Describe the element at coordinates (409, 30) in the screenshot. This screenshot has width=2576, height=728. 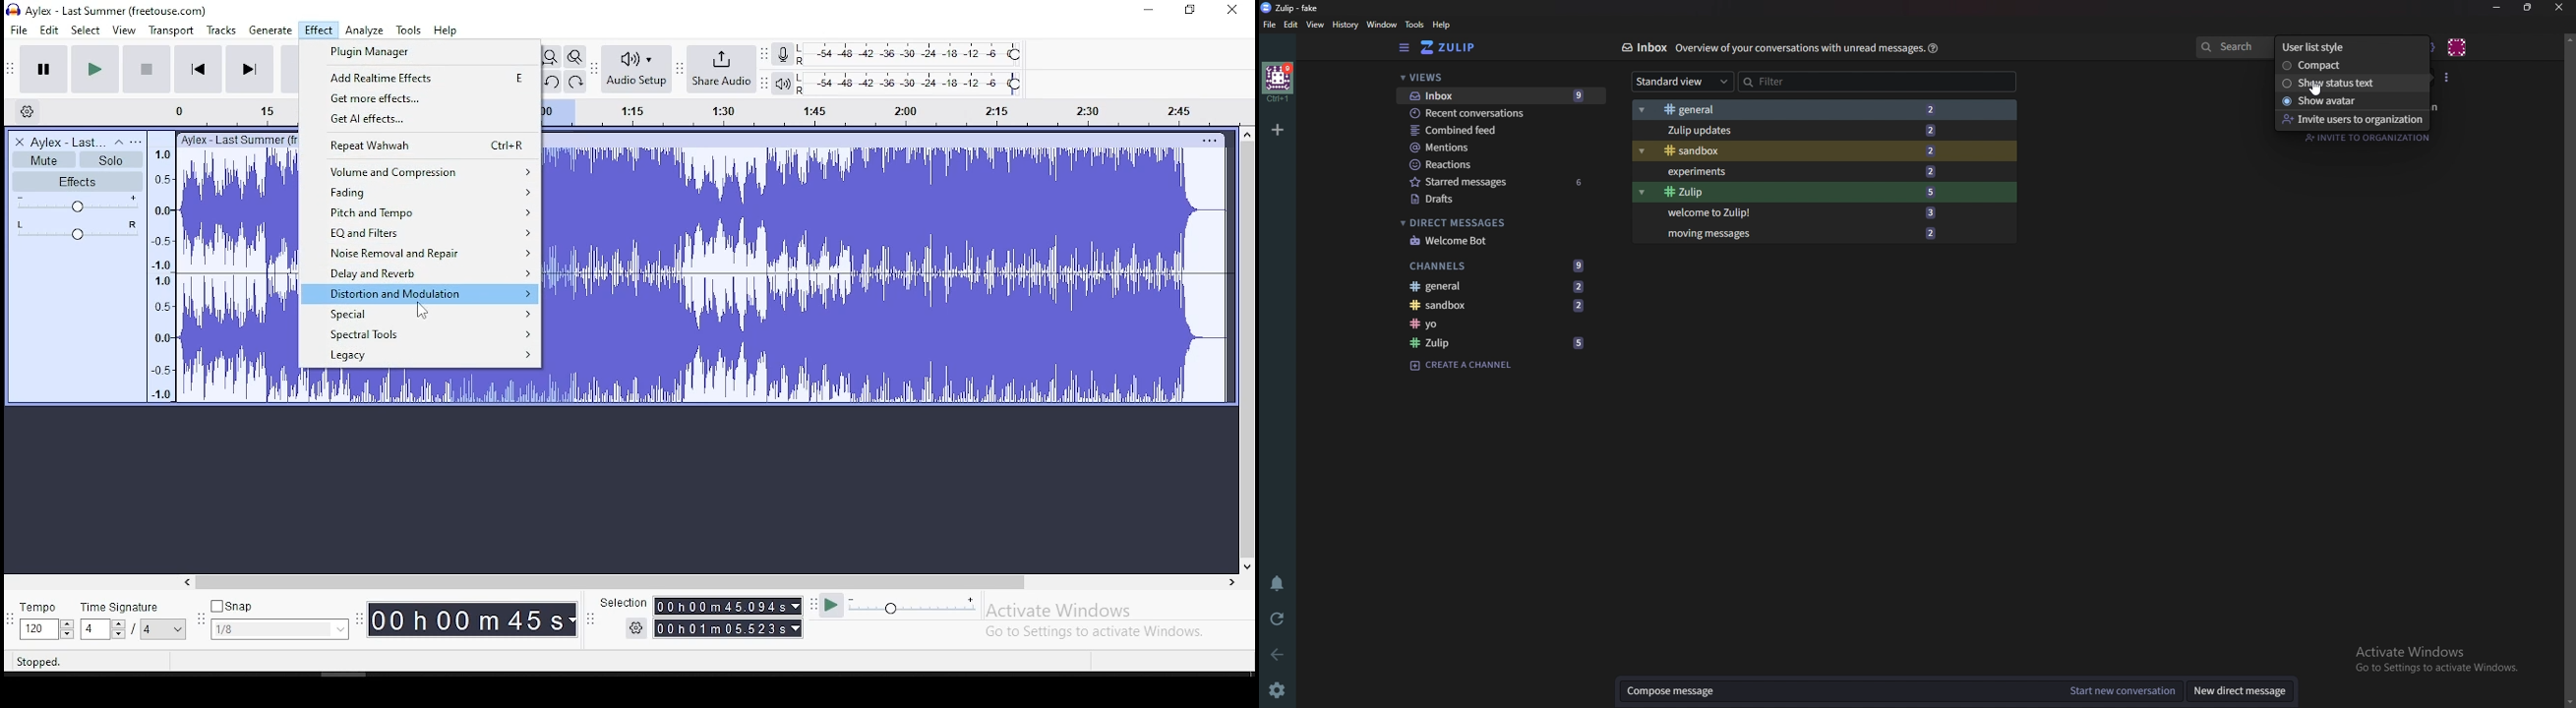
I see `tools` at that location.